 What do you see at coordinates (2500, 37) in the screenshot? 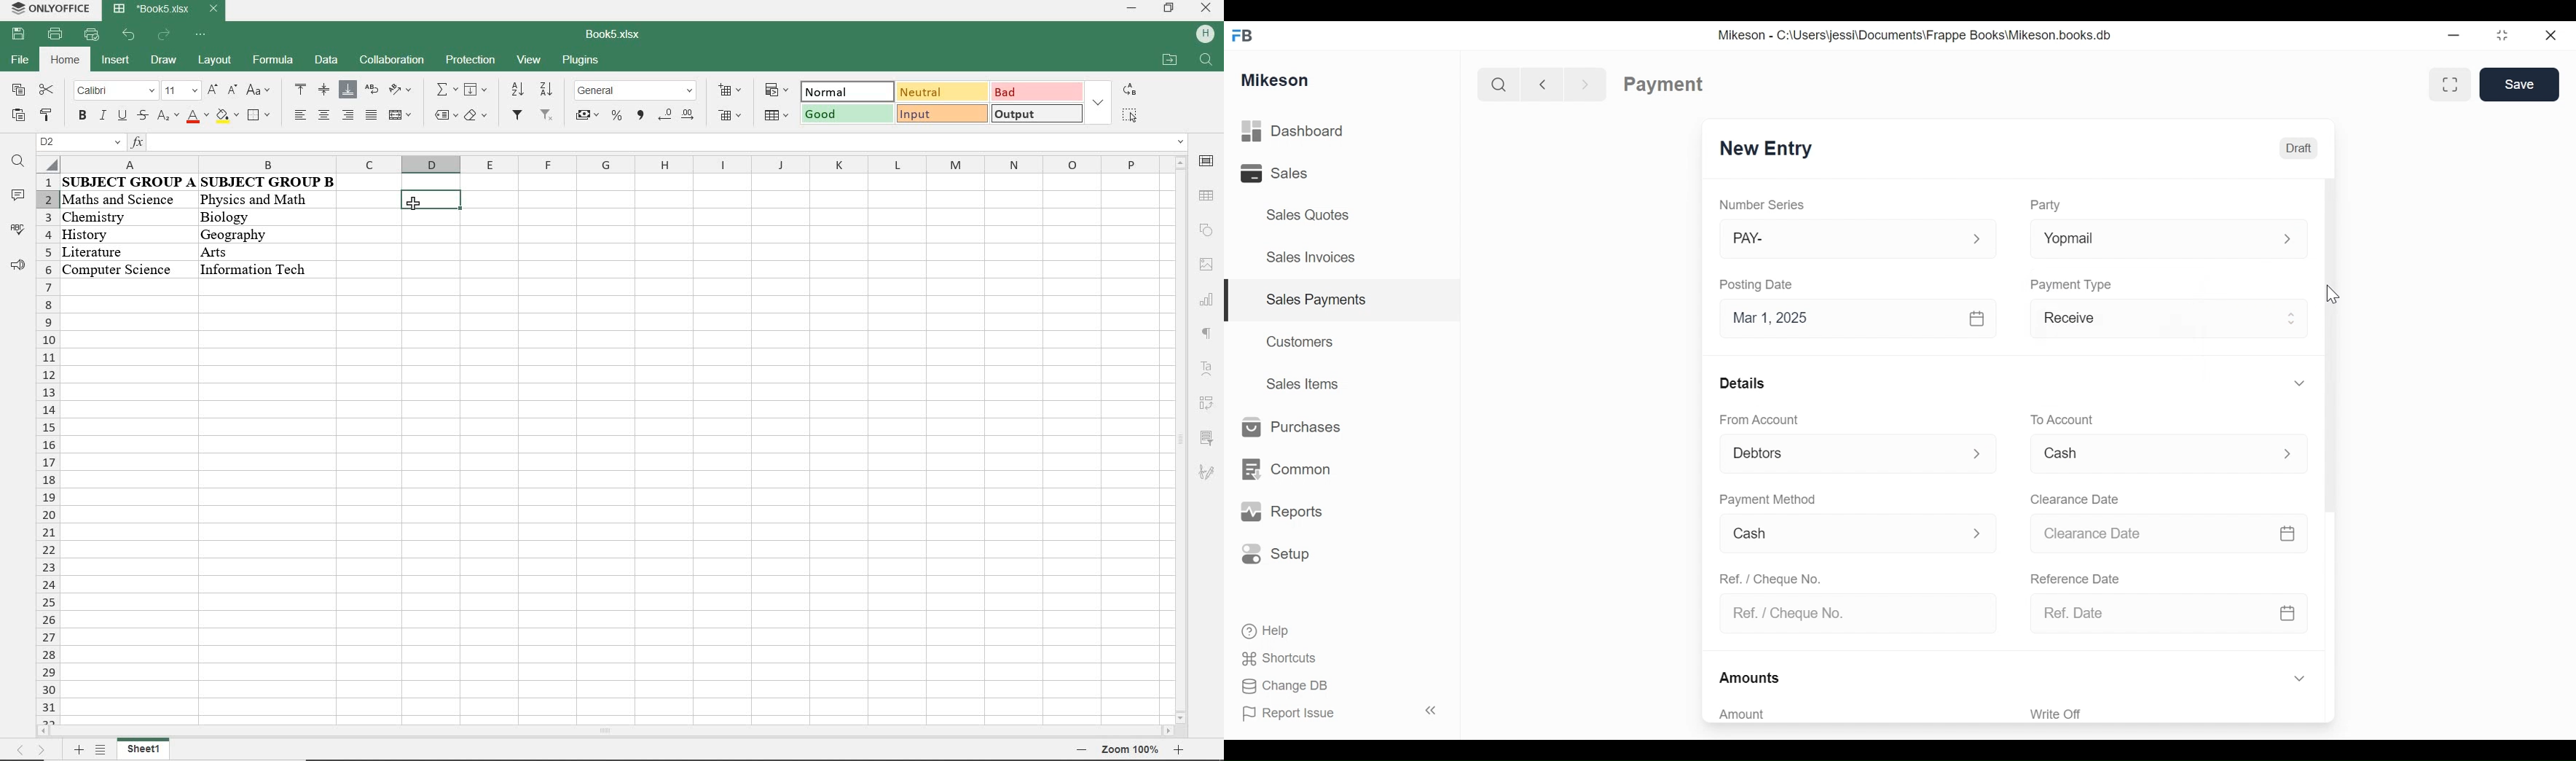
I see `Maximize` at bounding box center [2500, 37].